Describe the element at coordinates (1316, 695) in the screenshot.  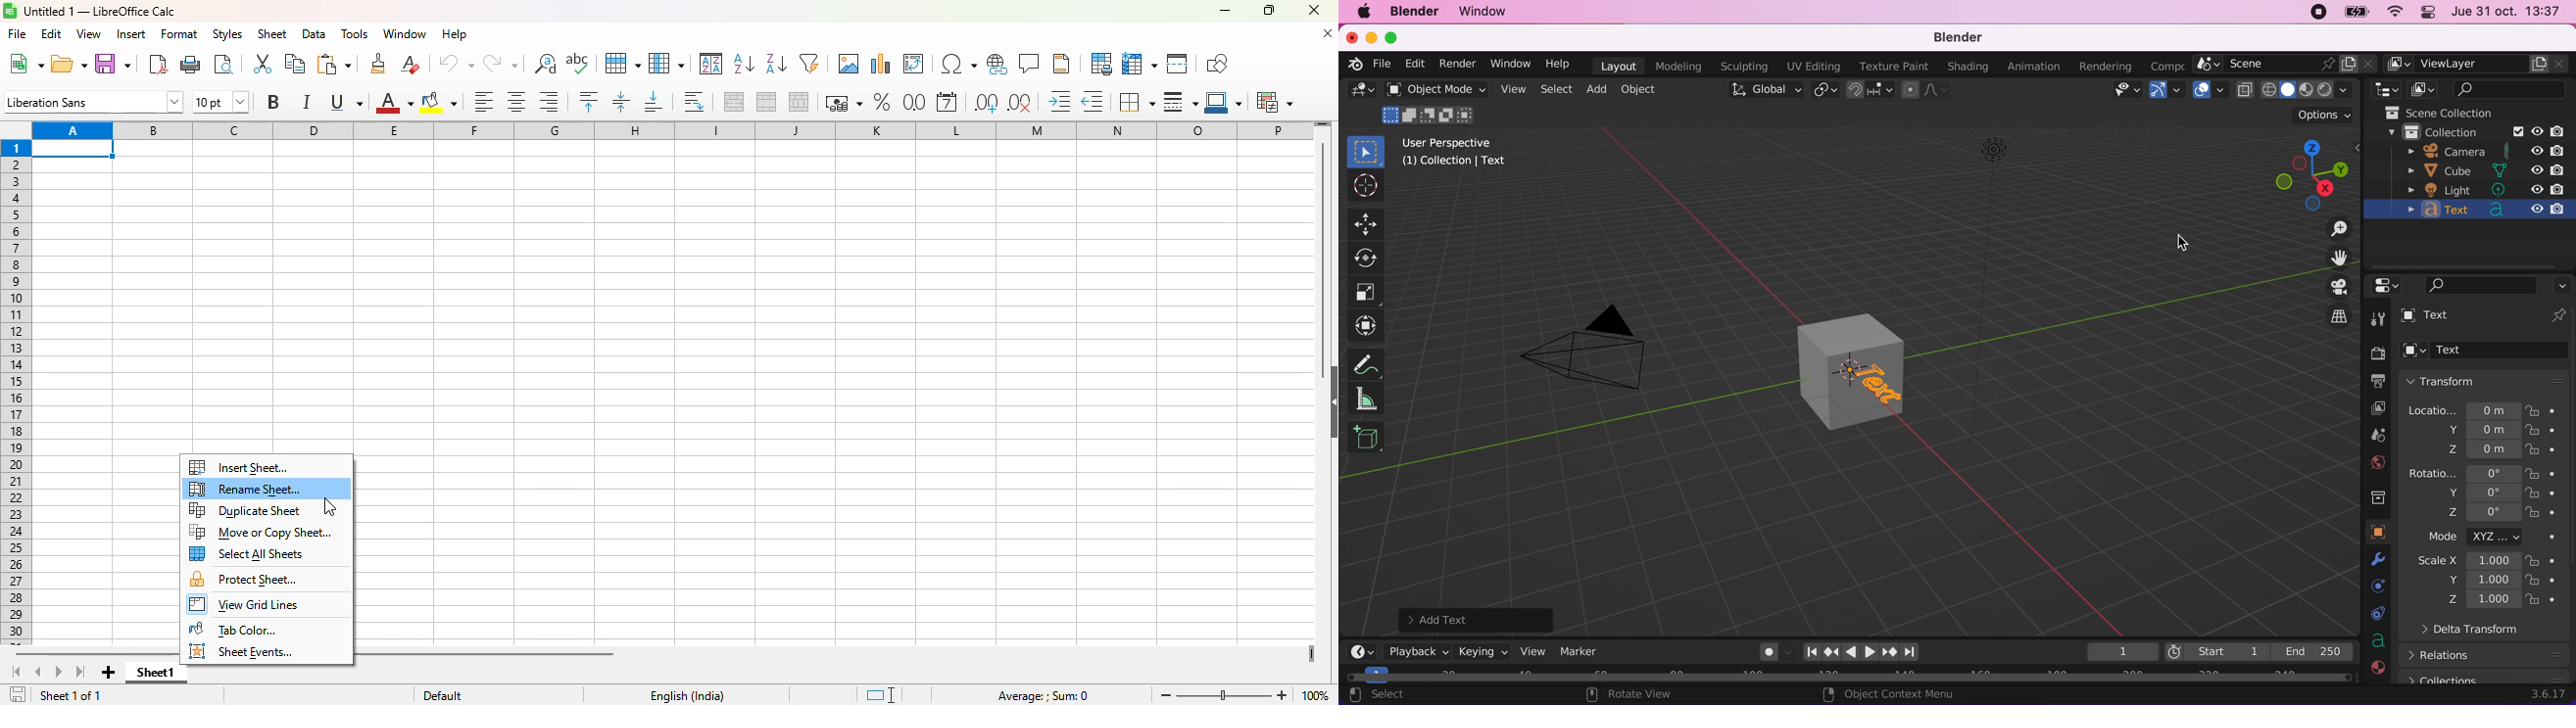
I see `100%` at that location.